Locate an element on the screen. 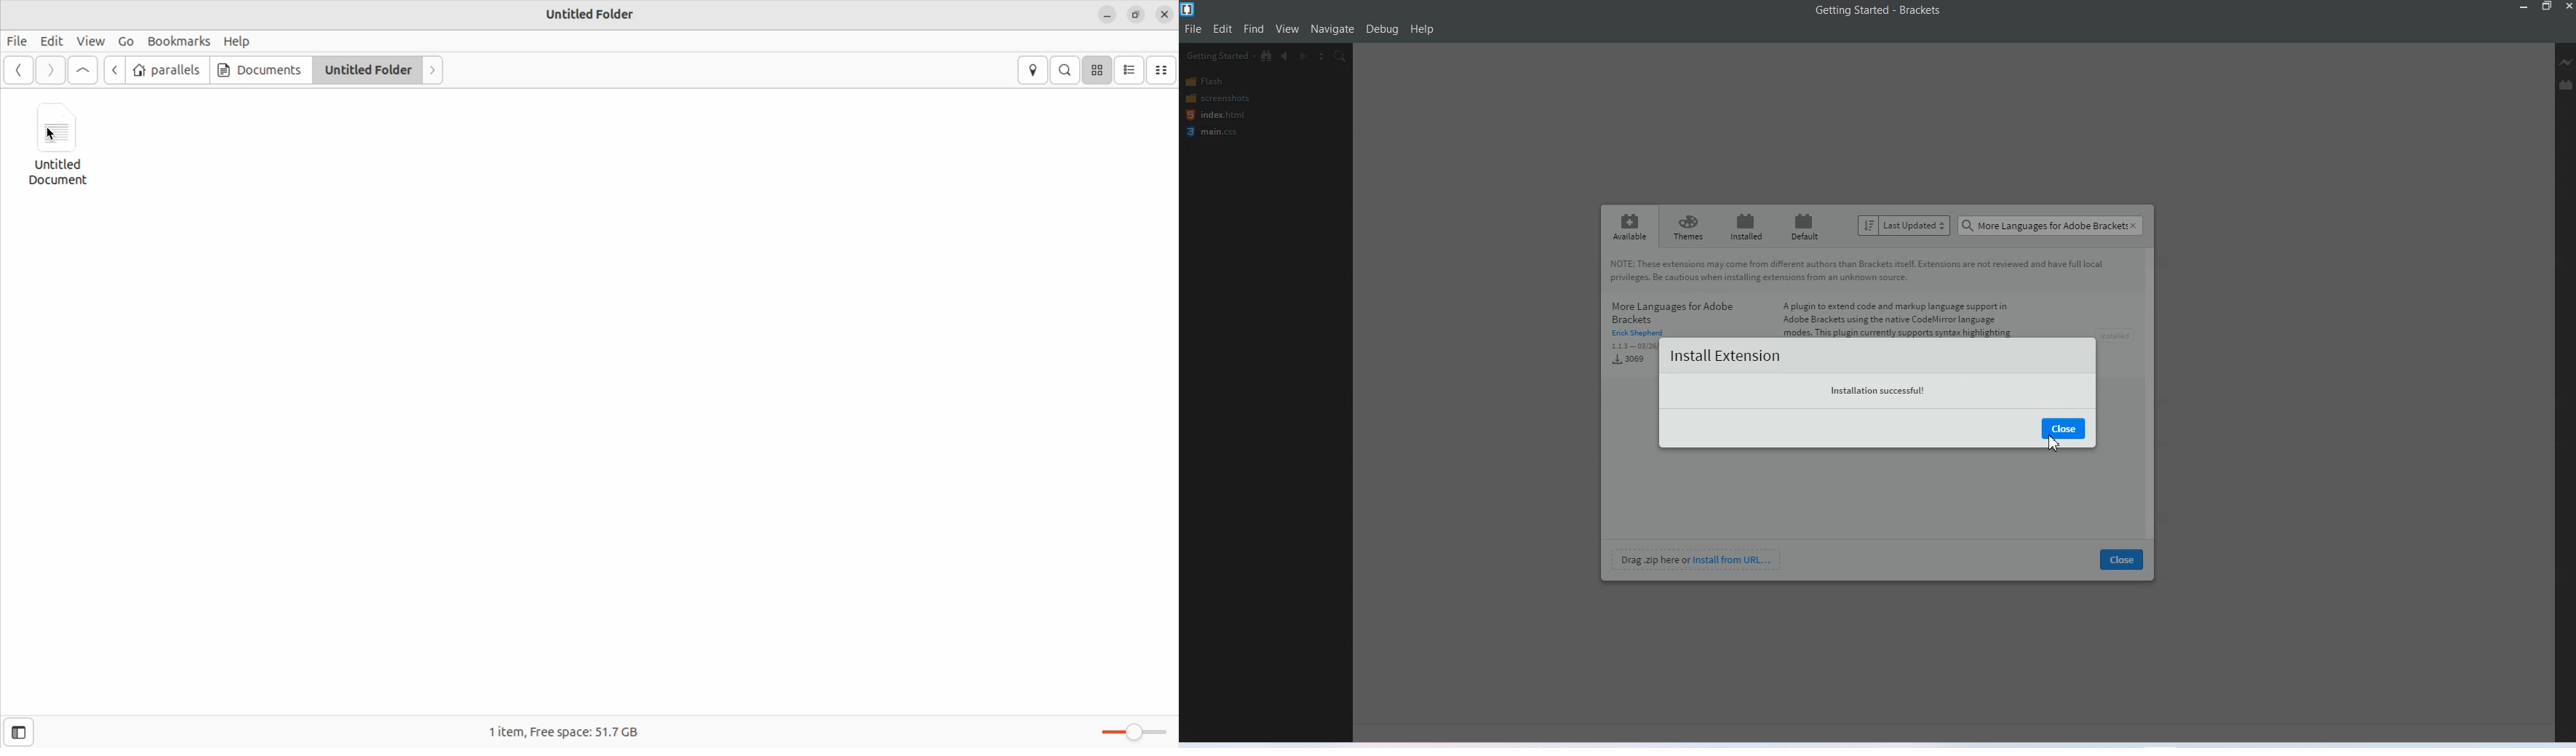  Navigate Backwards is located at coordinates (1286, 56).